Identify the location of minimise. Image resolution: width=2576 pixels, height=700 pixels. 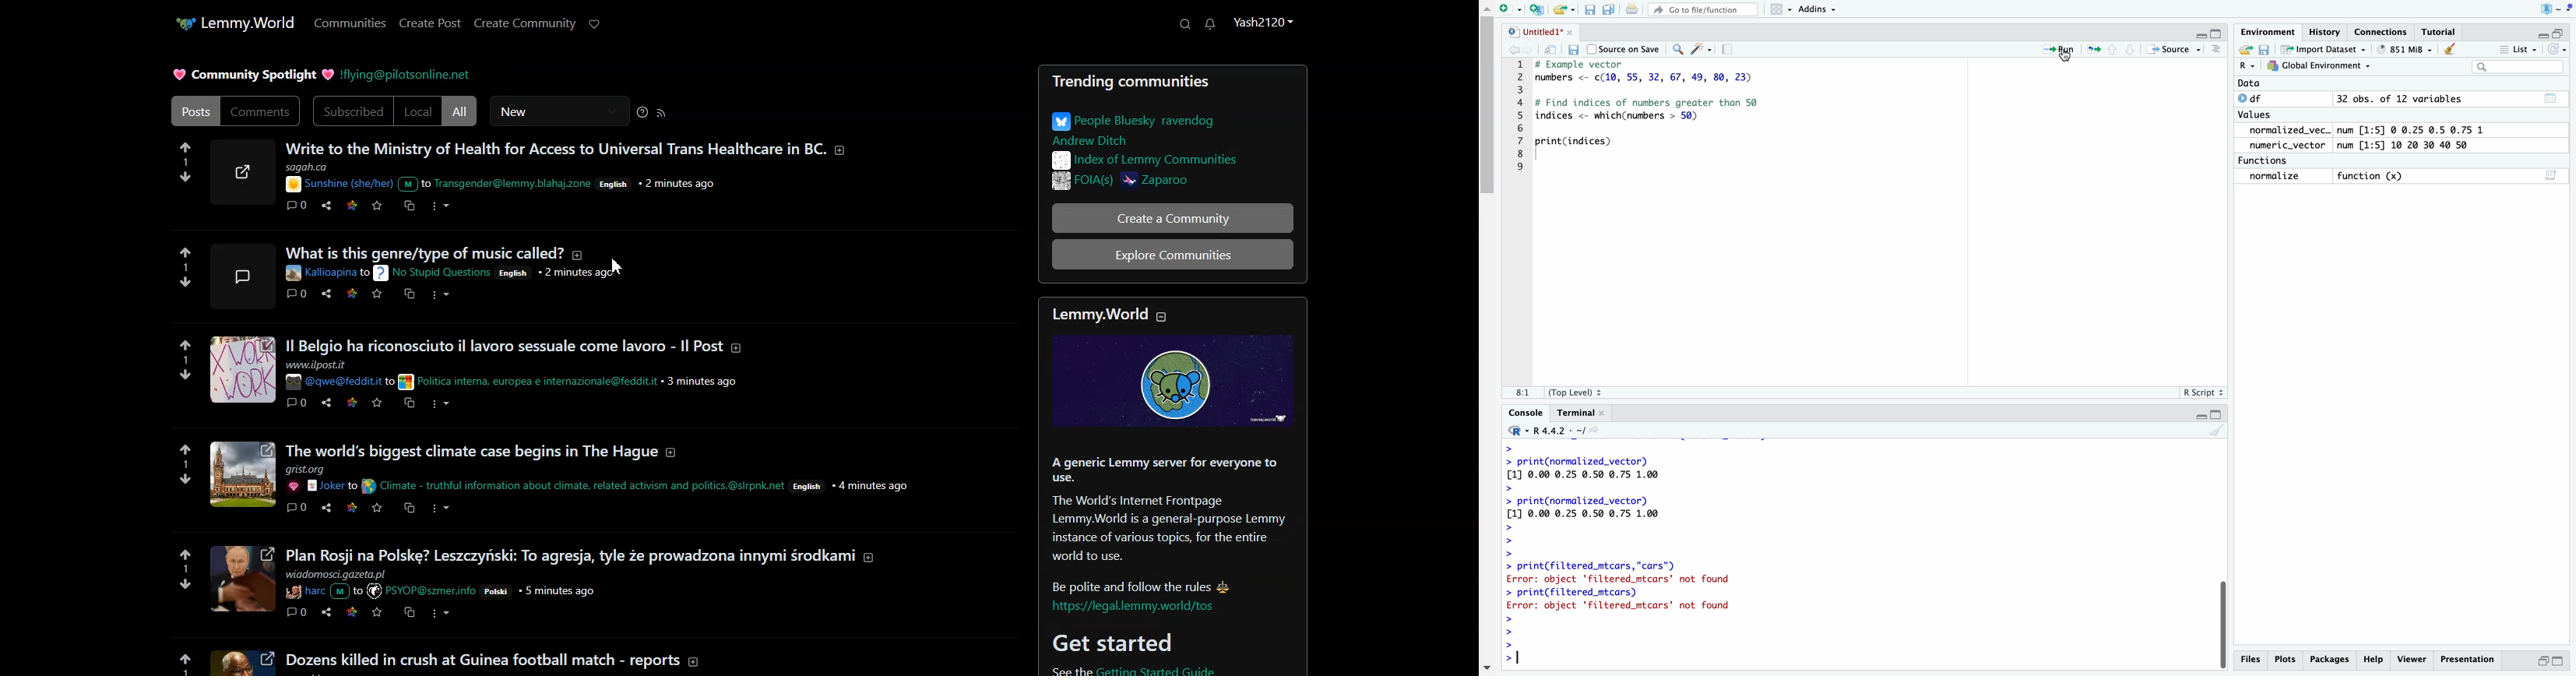
(2544, 659).